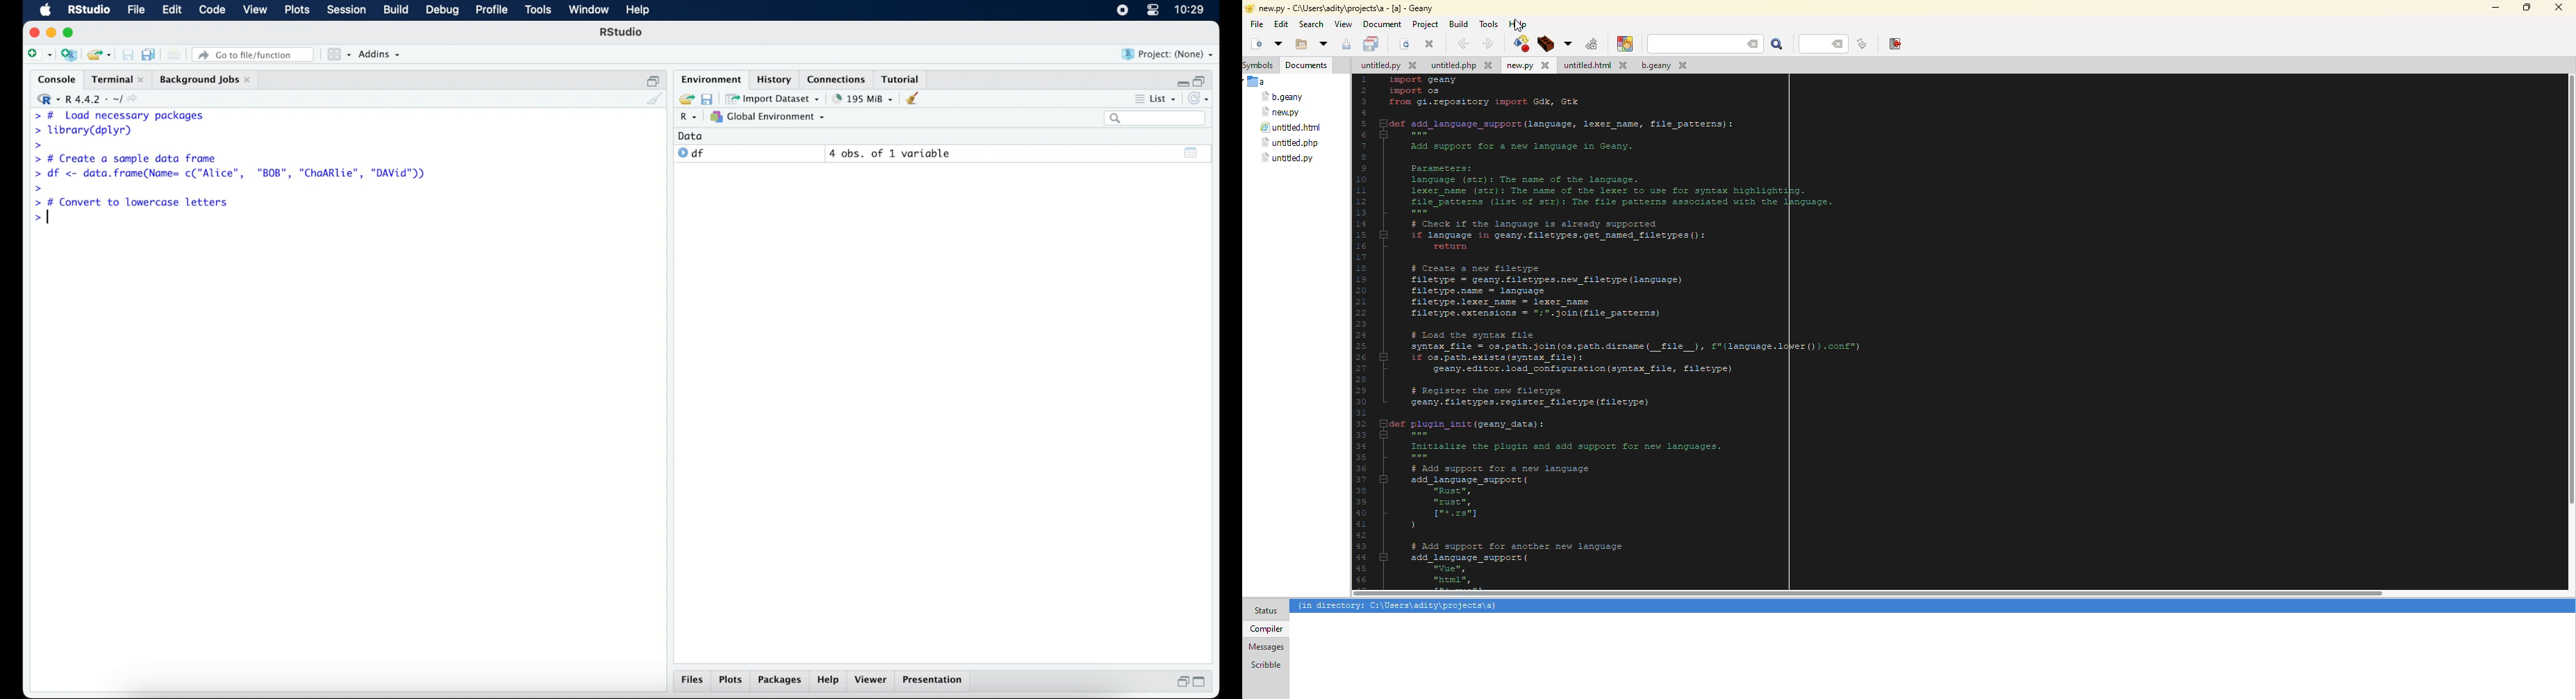 This screenshot has width=2576, height=700. Describe the element at coordinates (1544, 44) in the screenshot. I see `build` at that location.